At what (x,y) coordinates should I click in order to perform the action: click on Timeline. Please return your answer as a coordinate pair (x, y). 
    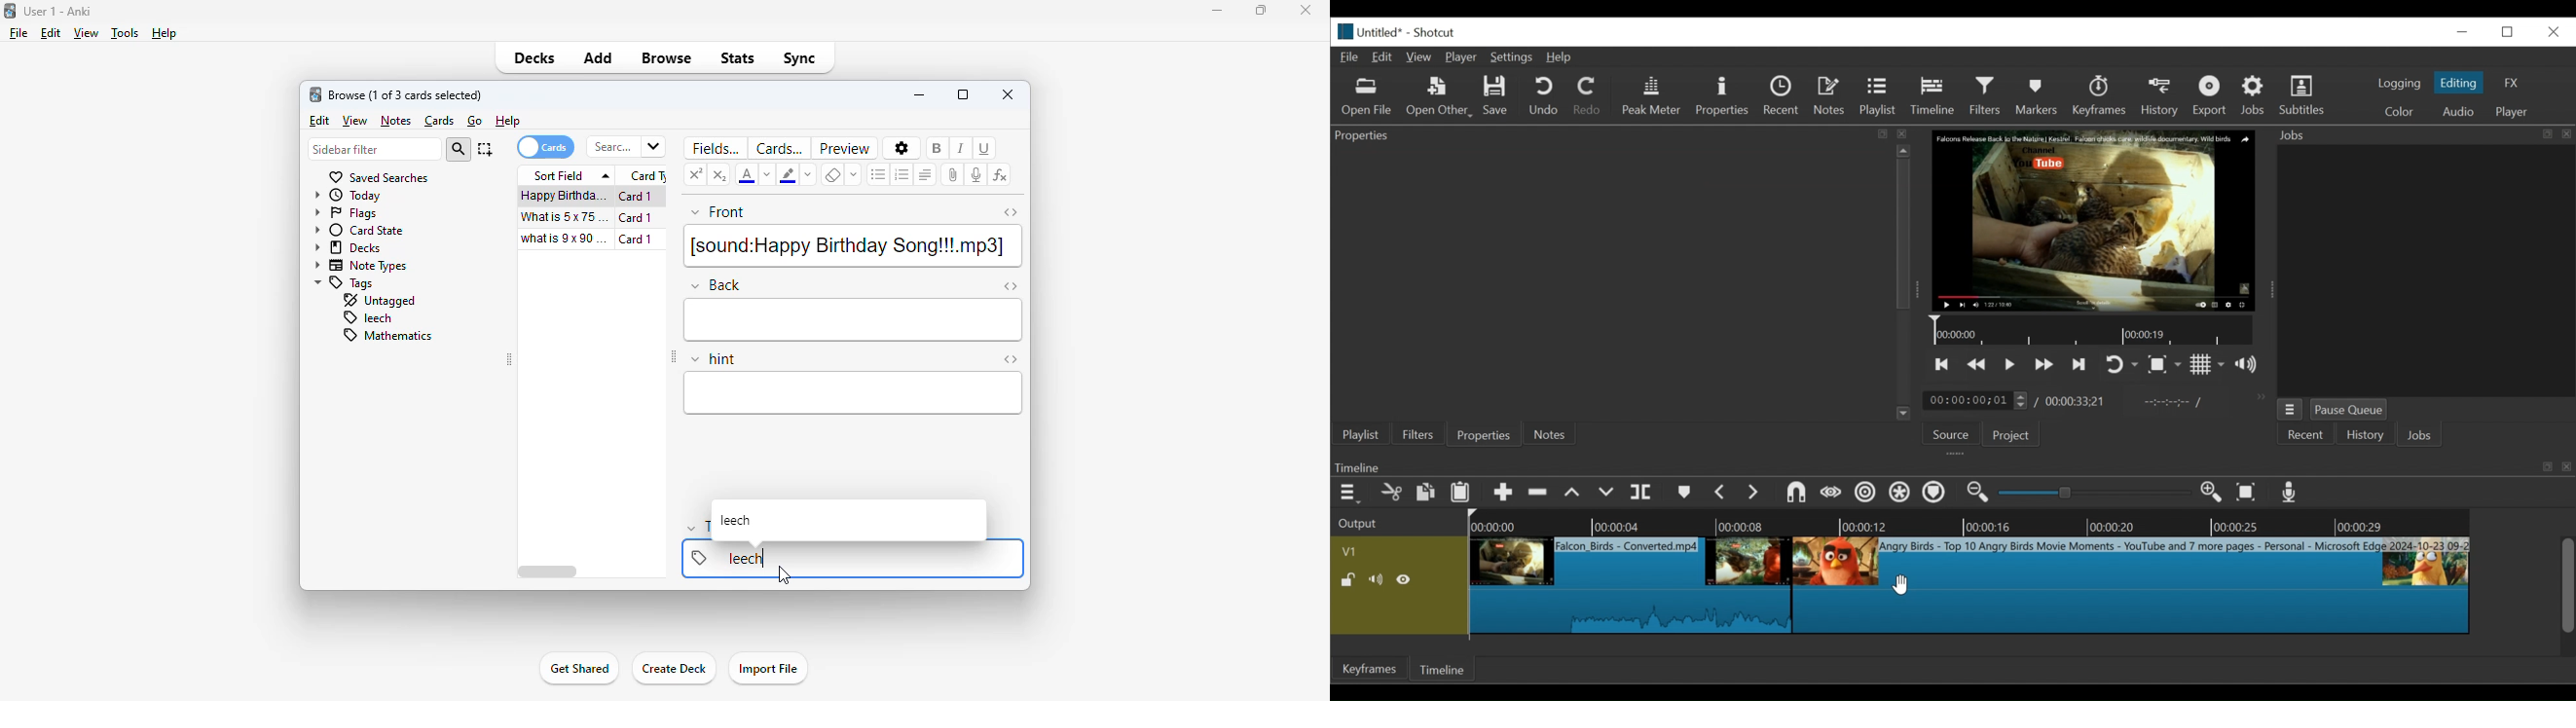
    Looking at the image, I should click on (2094, 330).